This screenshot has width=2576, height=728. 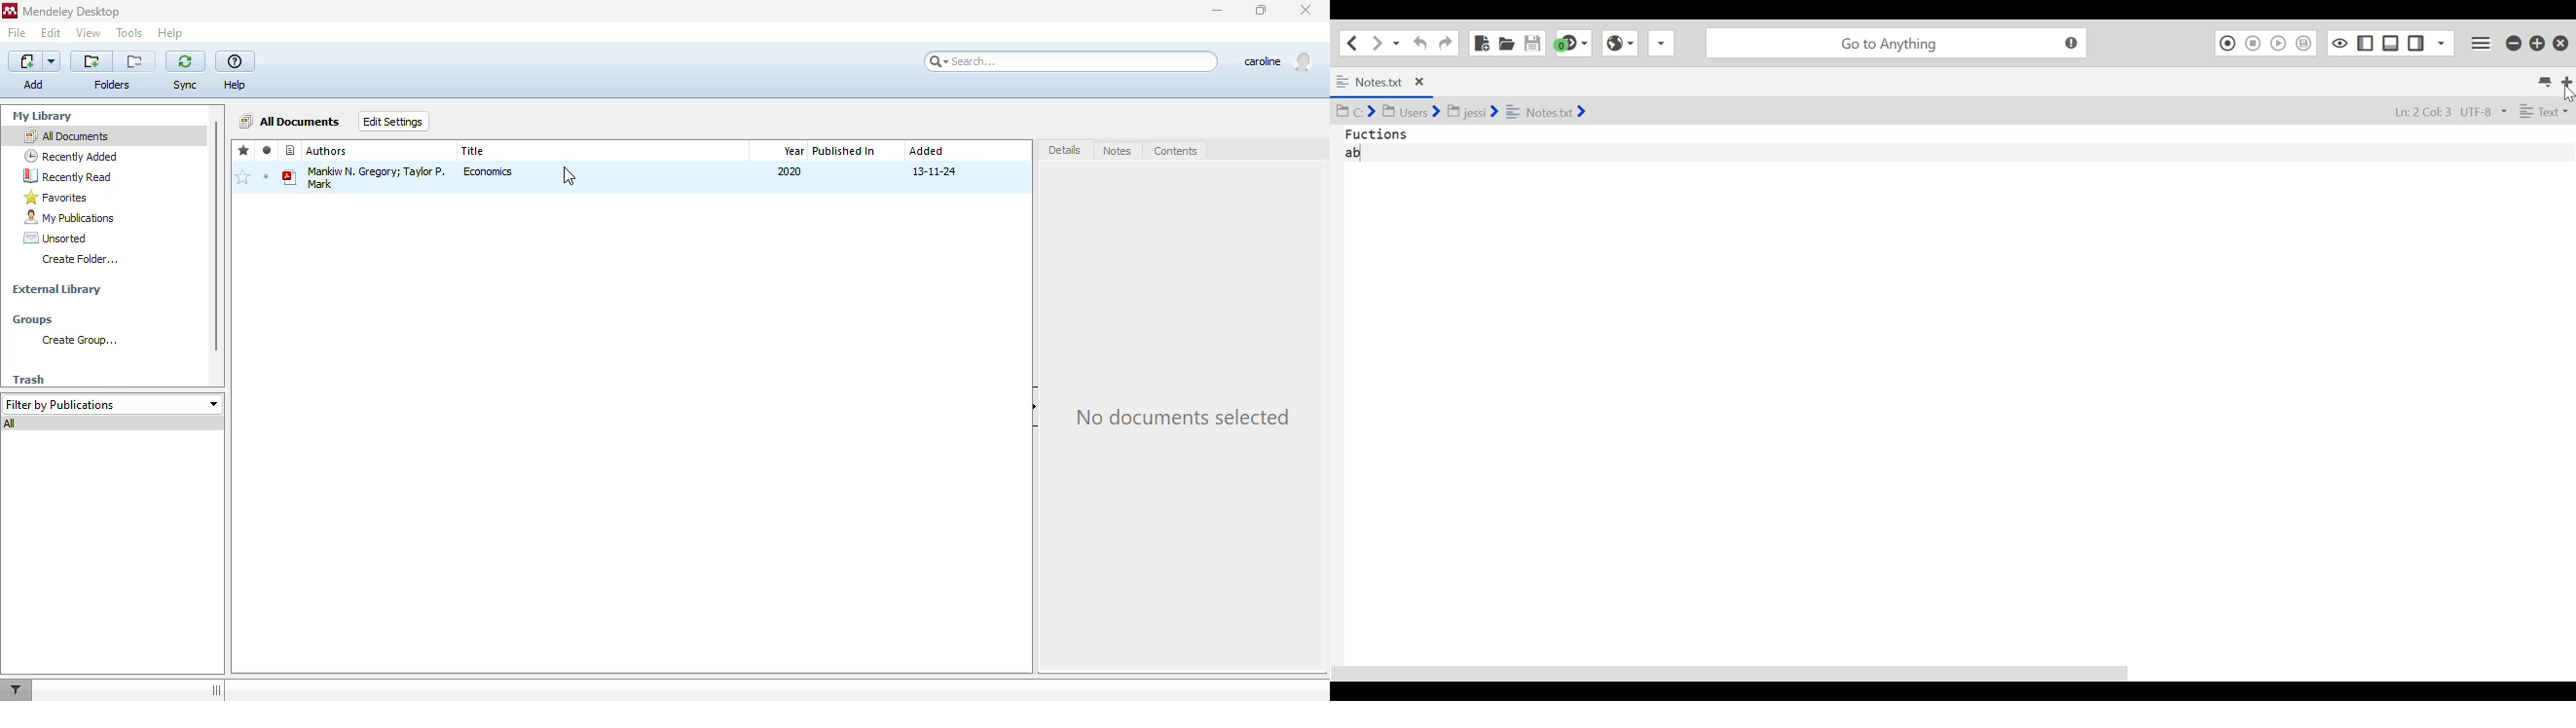 What do you see at coordinates (488, 171) in the screenshot?
I see `economics` at bounding box center [488, 171].